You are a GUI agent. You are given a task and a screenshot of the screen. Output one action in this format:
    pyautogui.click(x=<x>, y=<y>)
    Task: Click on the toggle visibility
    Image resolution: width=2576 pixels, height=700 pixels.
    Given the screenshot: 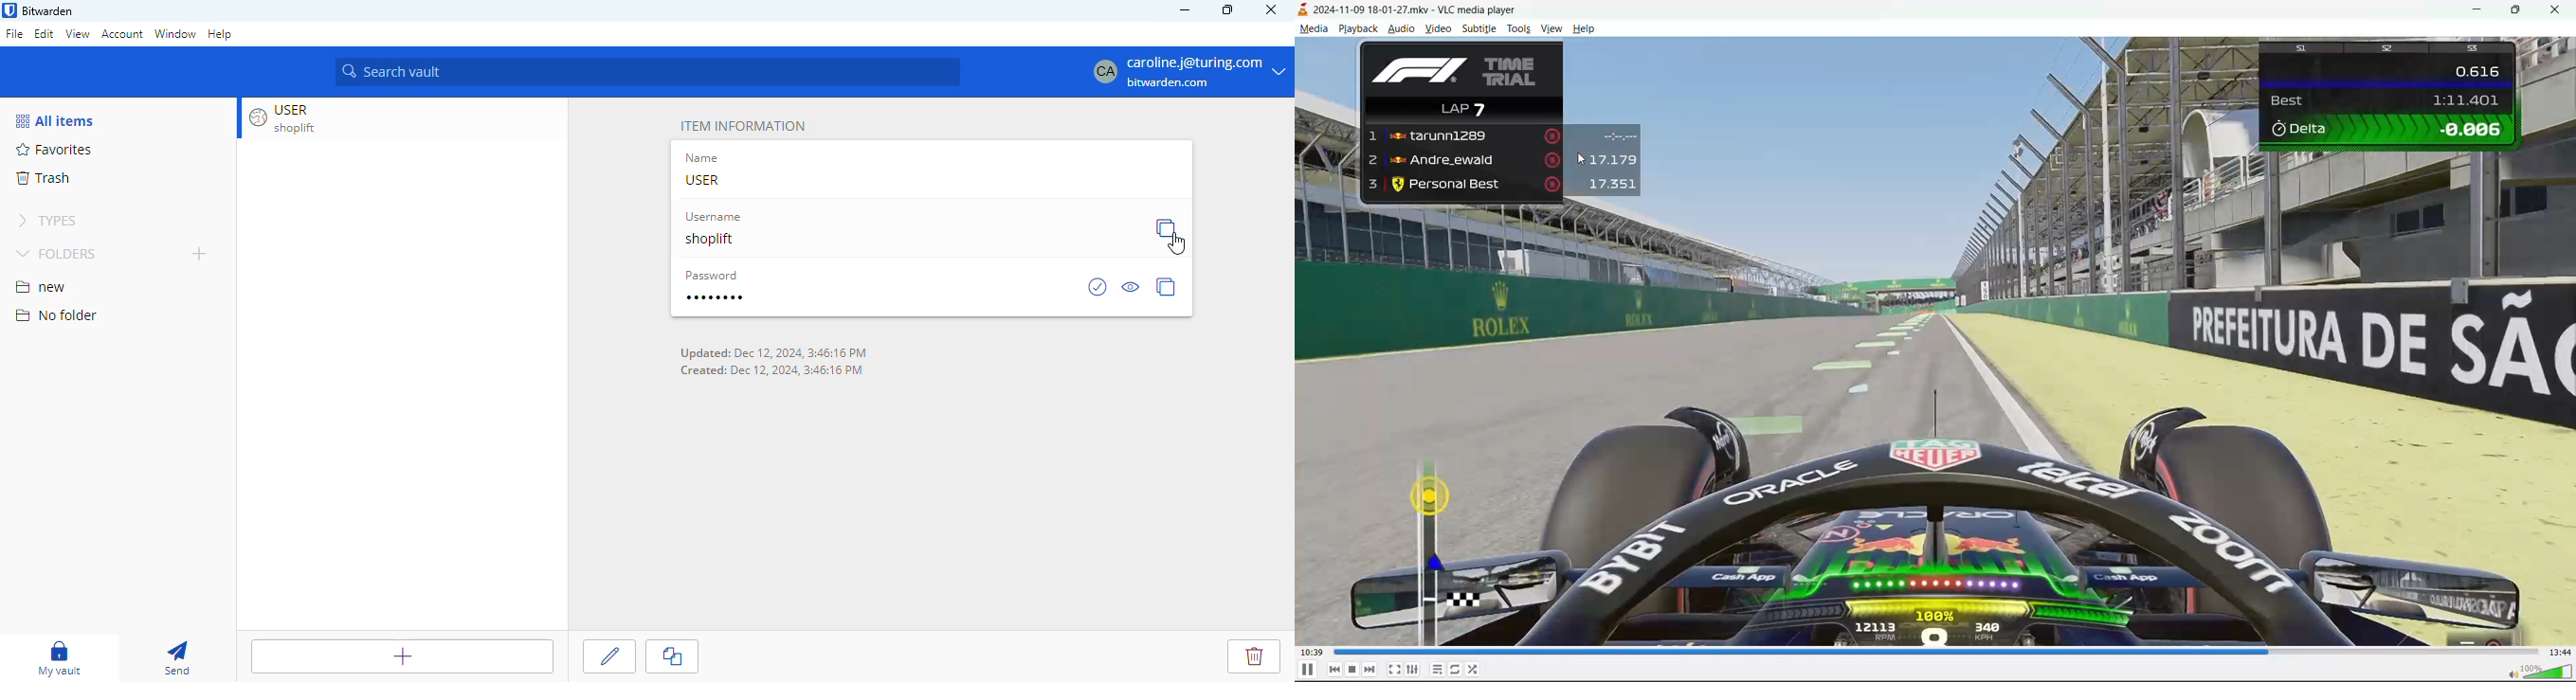 What is the action you would take?
    pyautogui.click(x=1132, y=287)
    